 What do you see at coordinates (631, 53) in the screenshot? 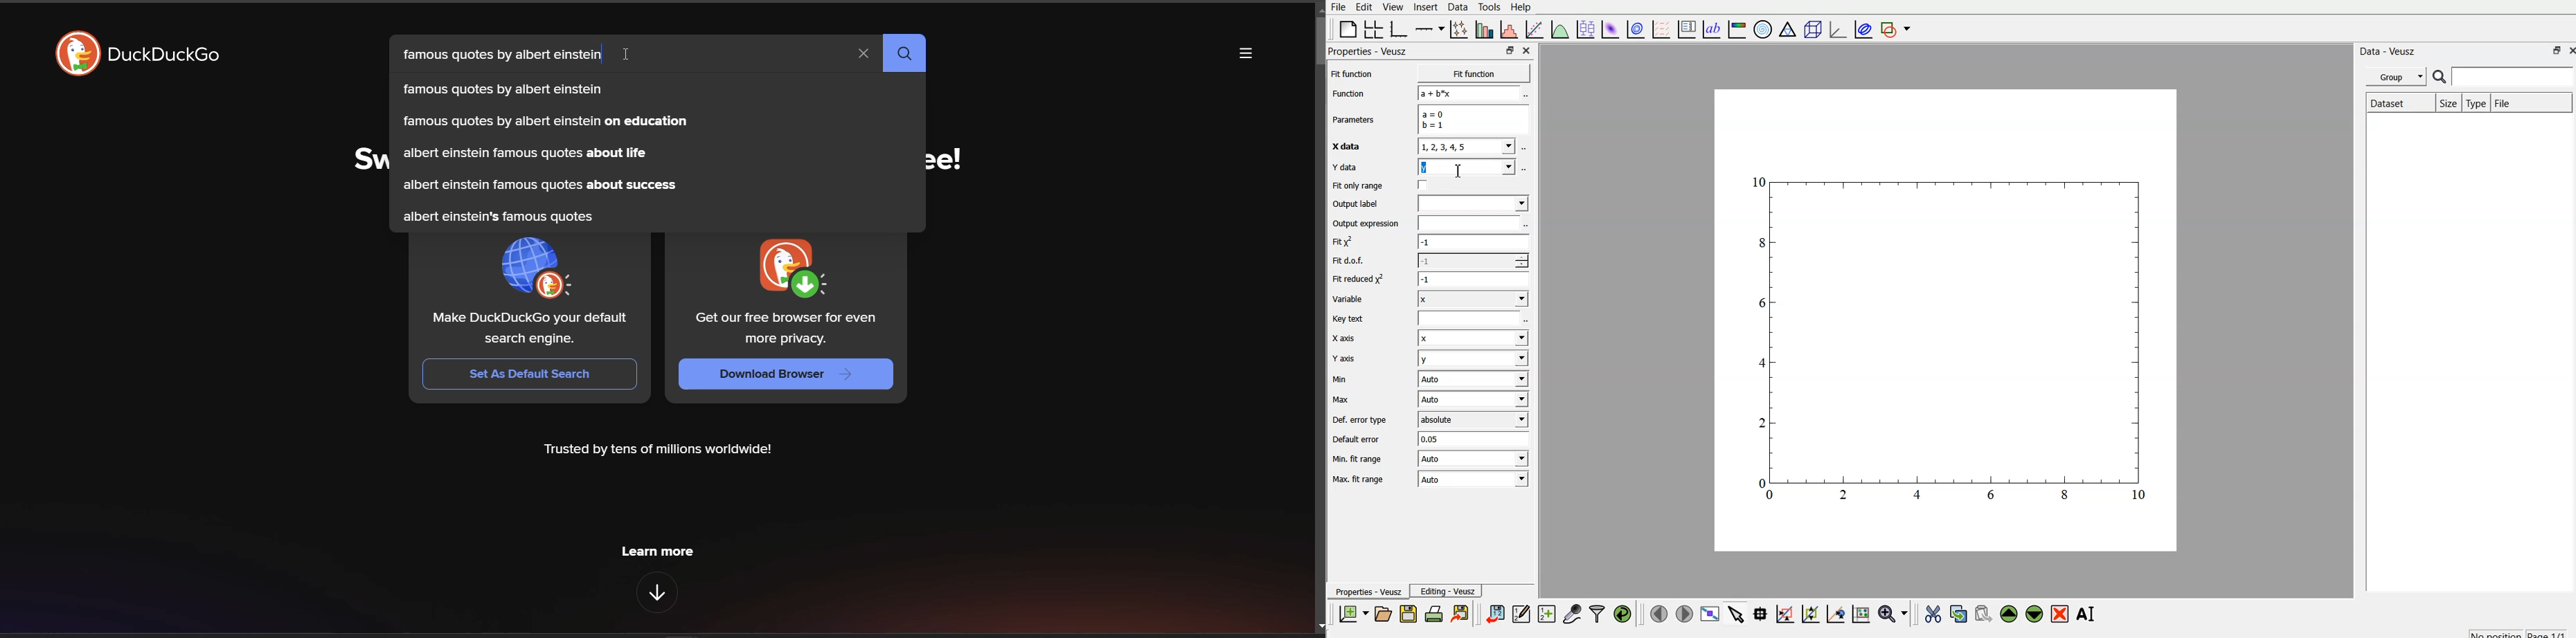
I see `cursor` at bounding box center [631, 53].